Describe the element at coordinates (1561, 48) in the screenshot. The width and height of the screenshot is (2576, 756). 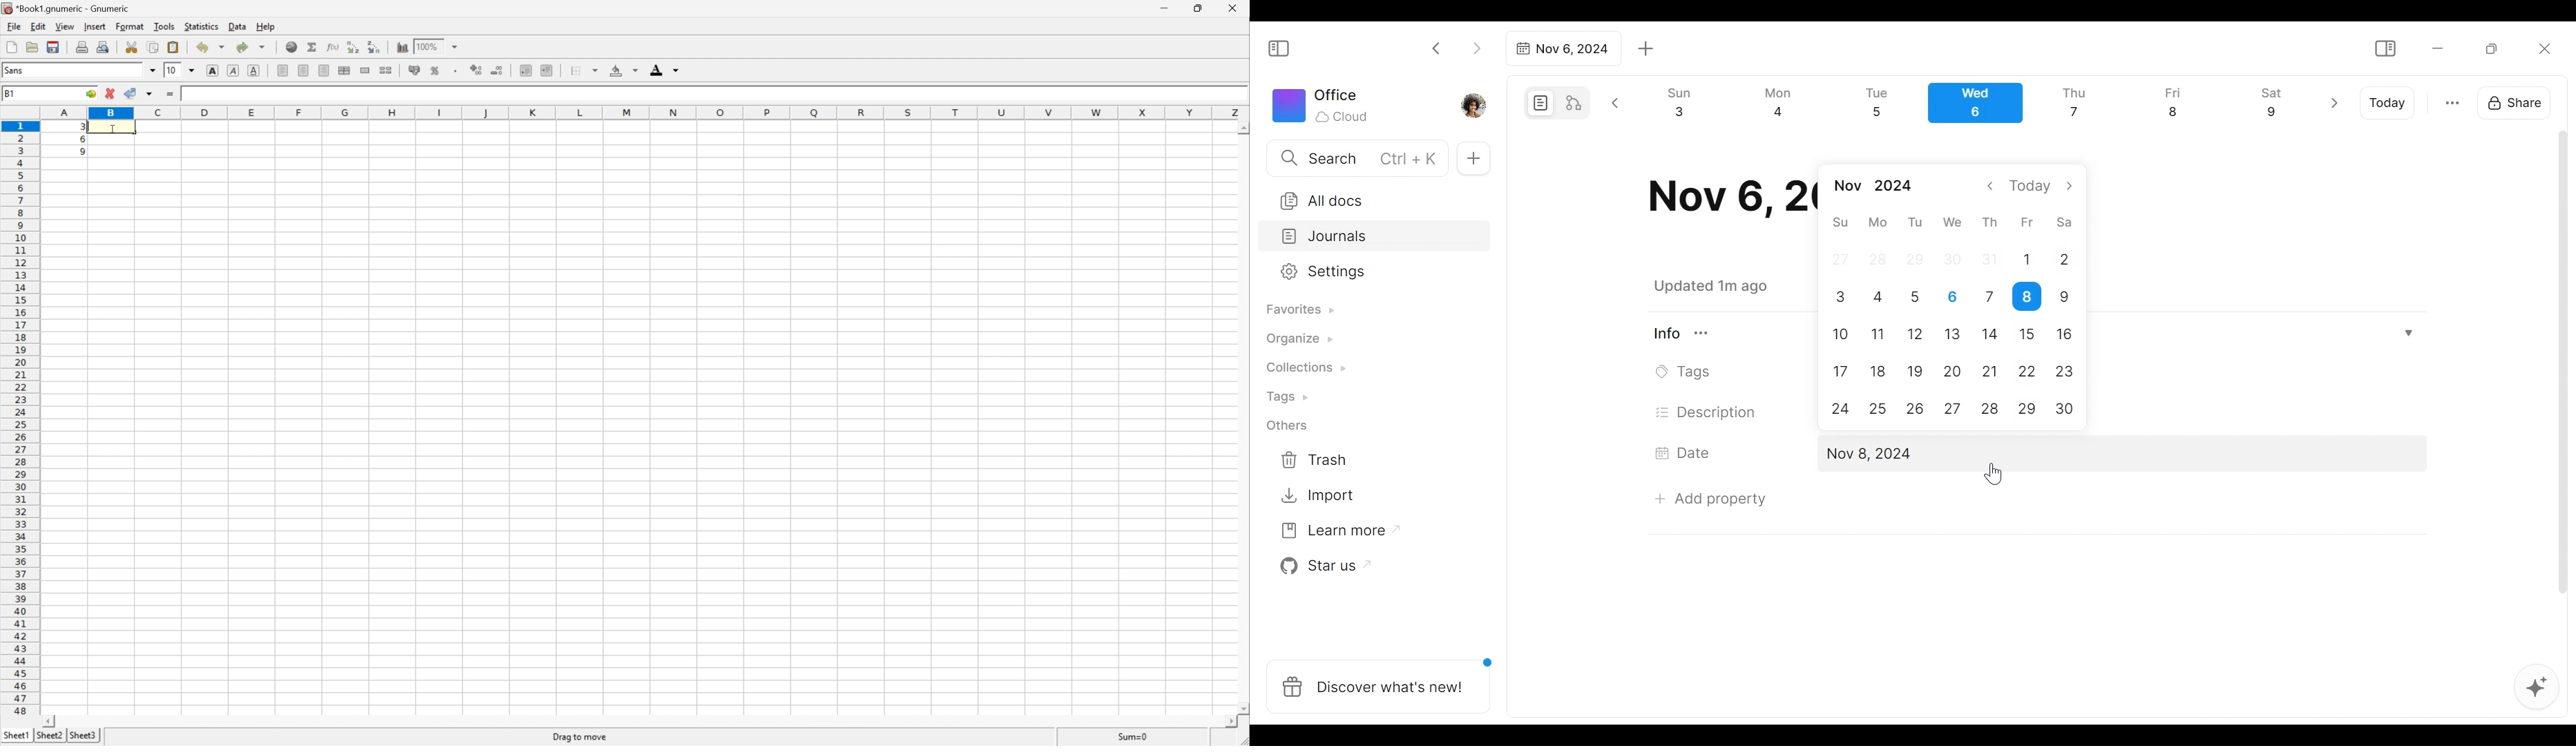
I see `Tab` at that location.